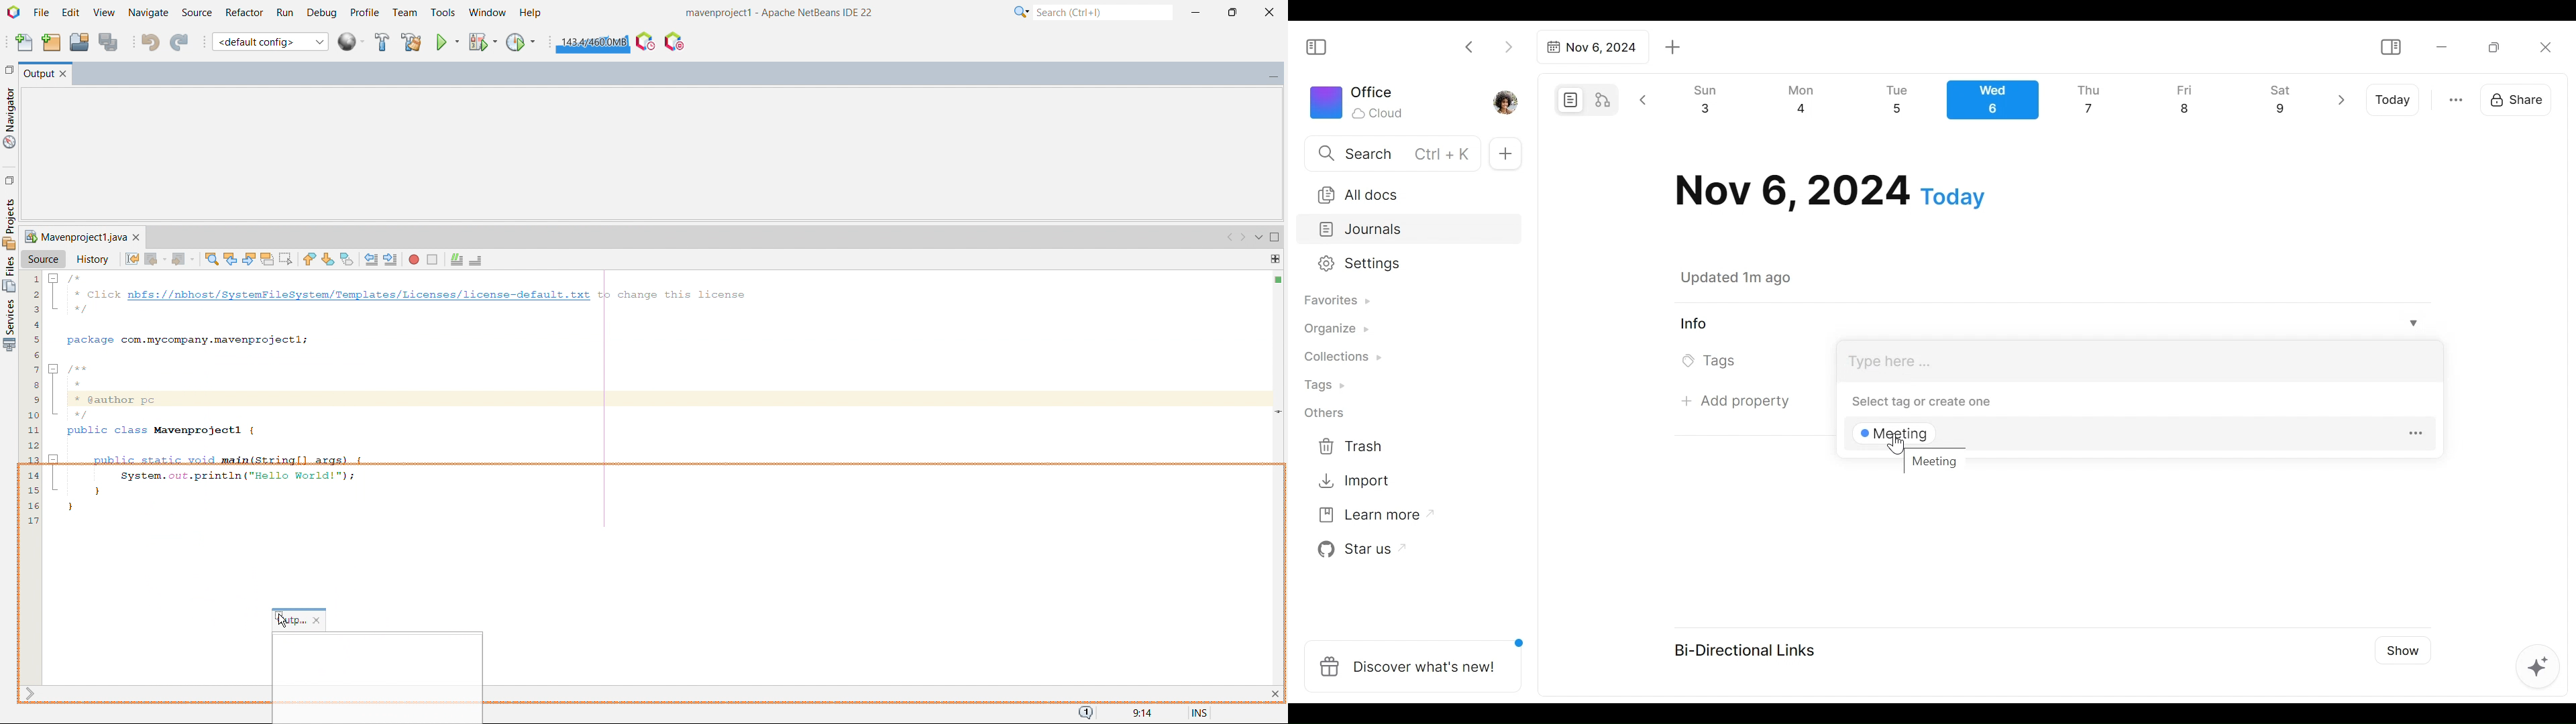  What do you see at coordinates (38, 75) in the screenshot?
I see `output window` at bounding box center [38, 75].